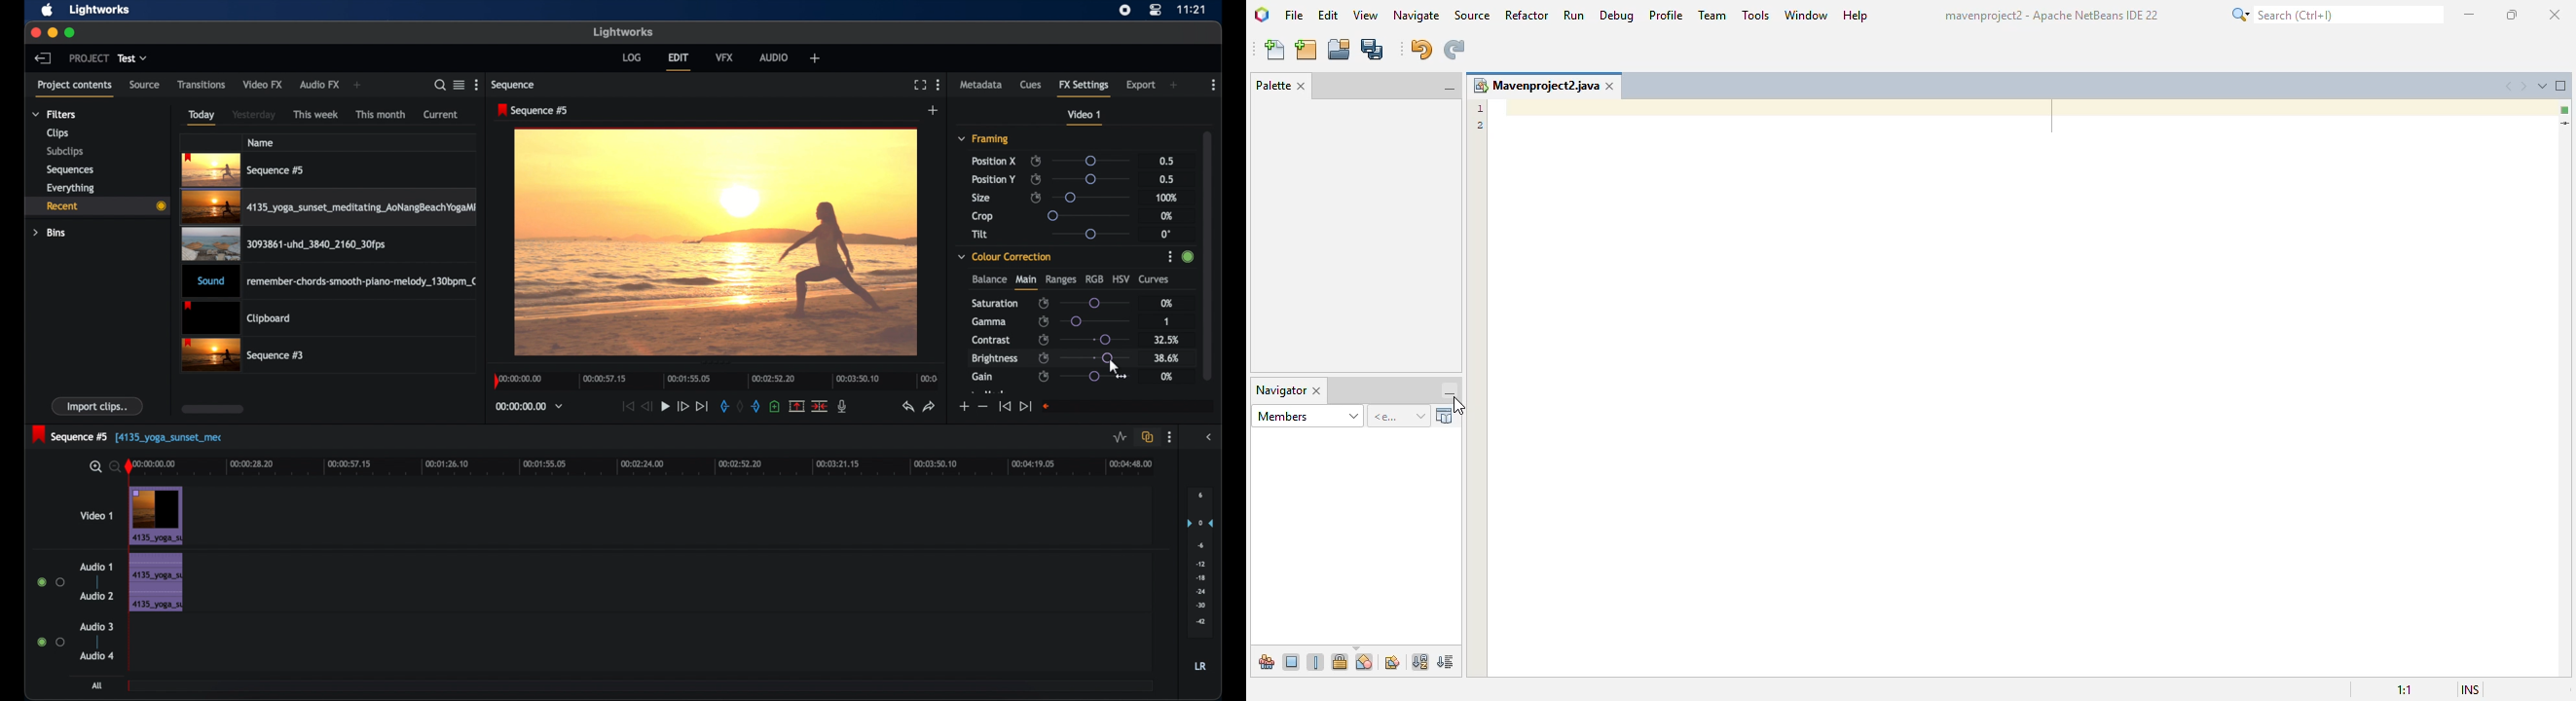  What do you see at coordinates (1166, 234) in the screenshot?
I see `0` at bounding box center [1166, 234].